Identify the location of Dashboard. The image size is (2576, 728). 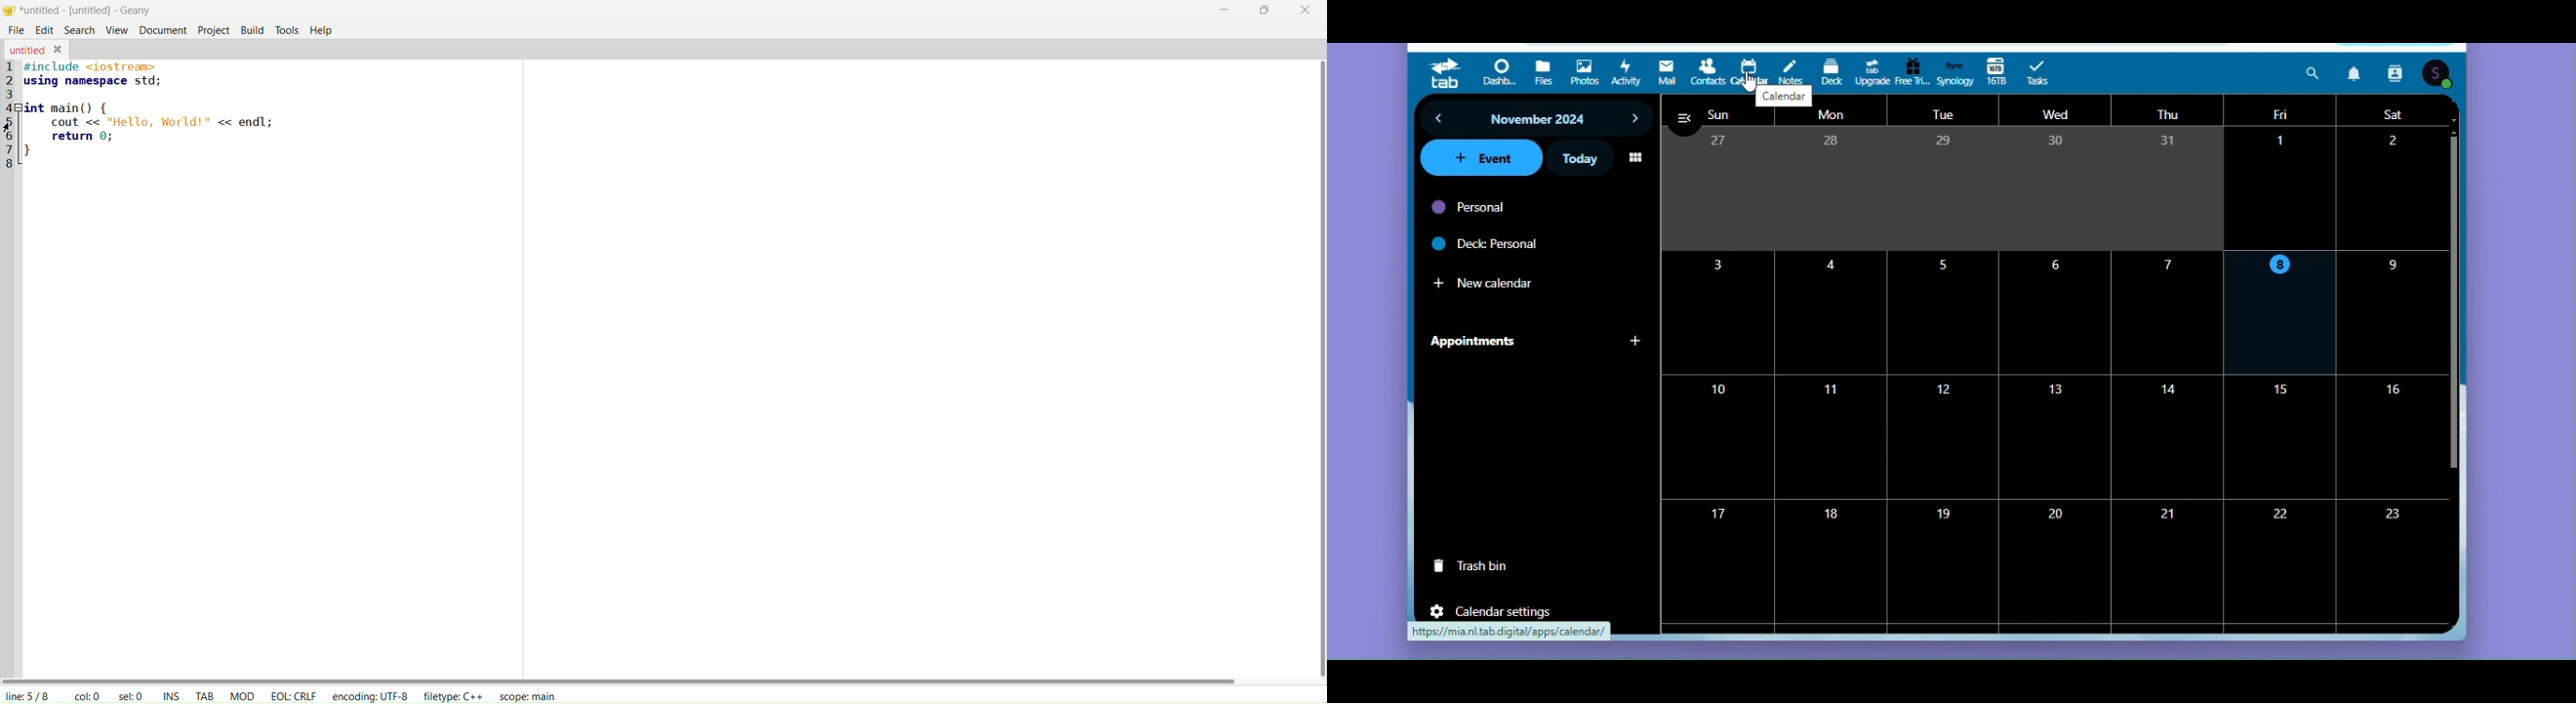
(1502, 74).